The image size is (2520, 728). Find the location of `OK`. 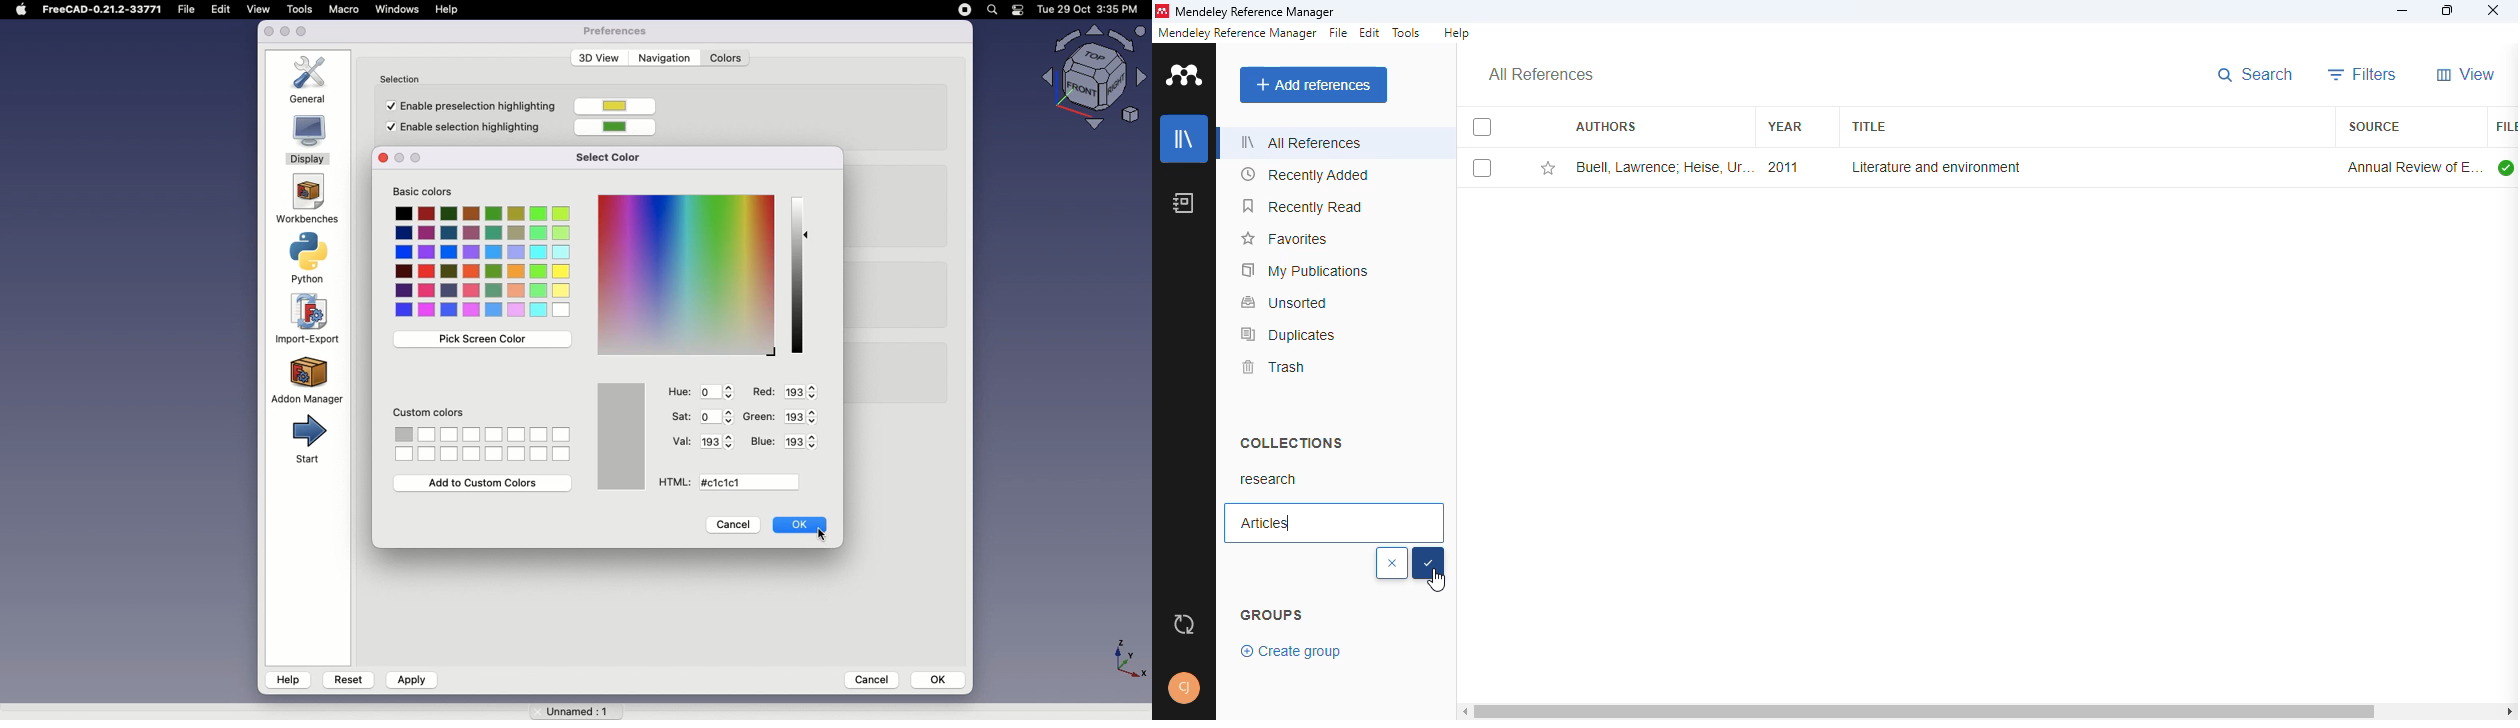

OK is located at coordinates (939, 679).